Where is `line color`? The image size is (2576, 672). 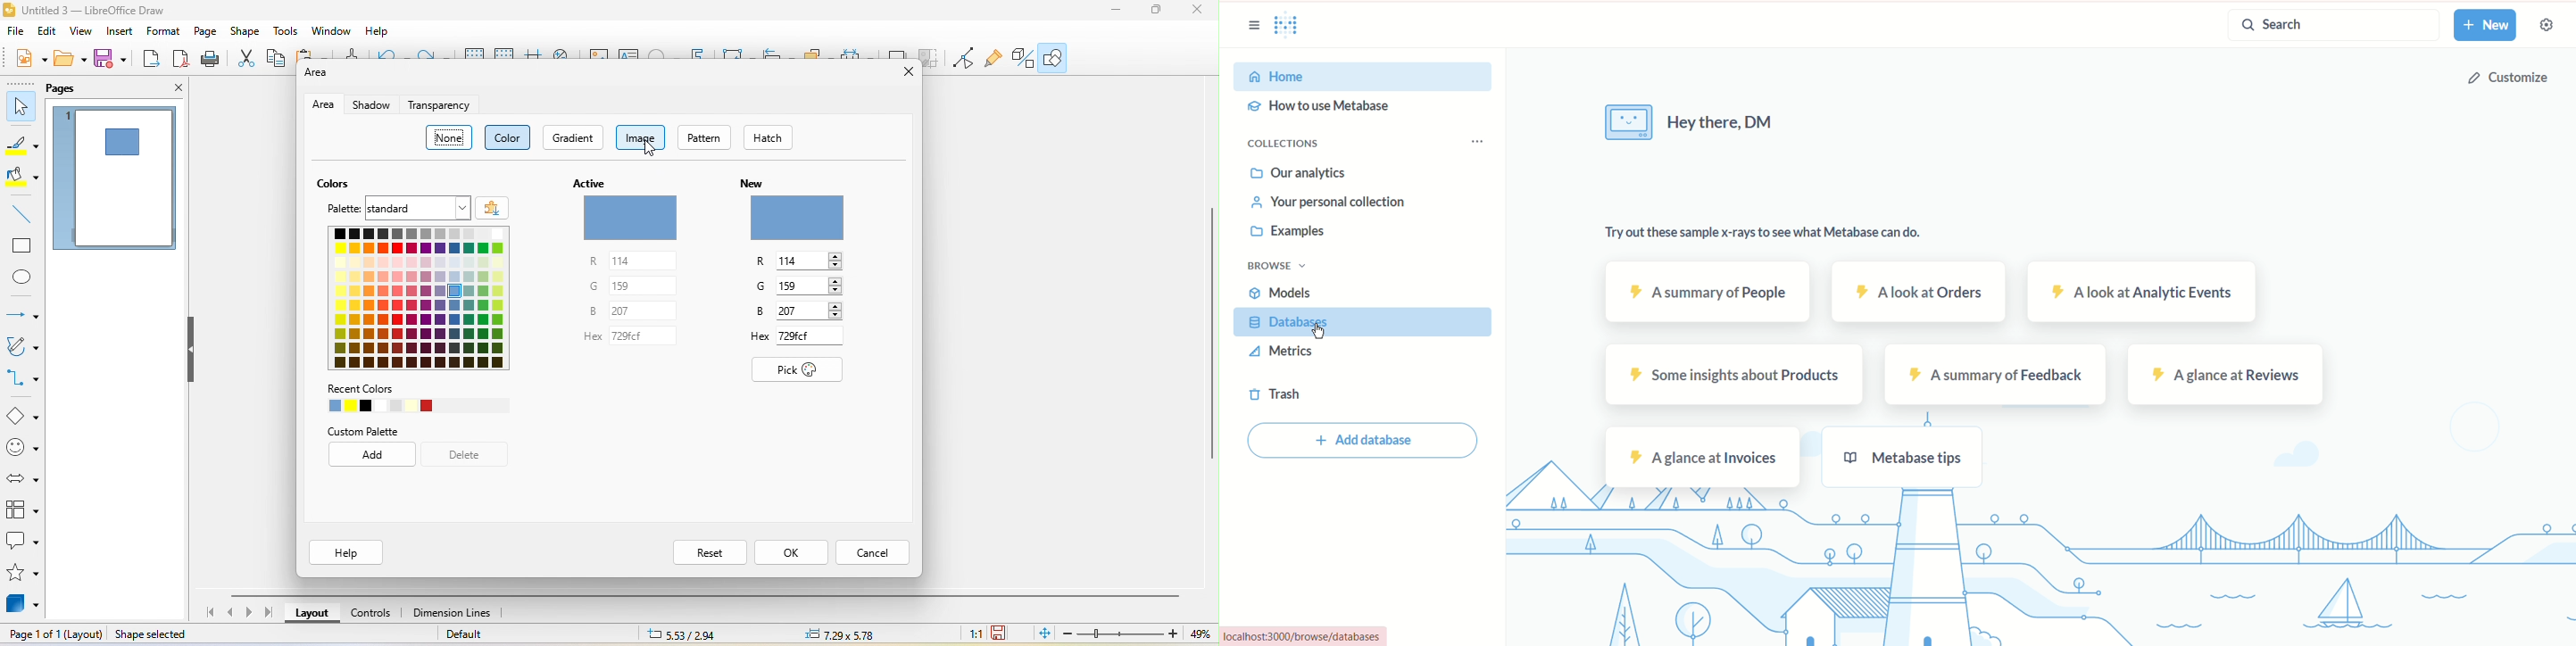 line color is located at coordinates (21, 146).